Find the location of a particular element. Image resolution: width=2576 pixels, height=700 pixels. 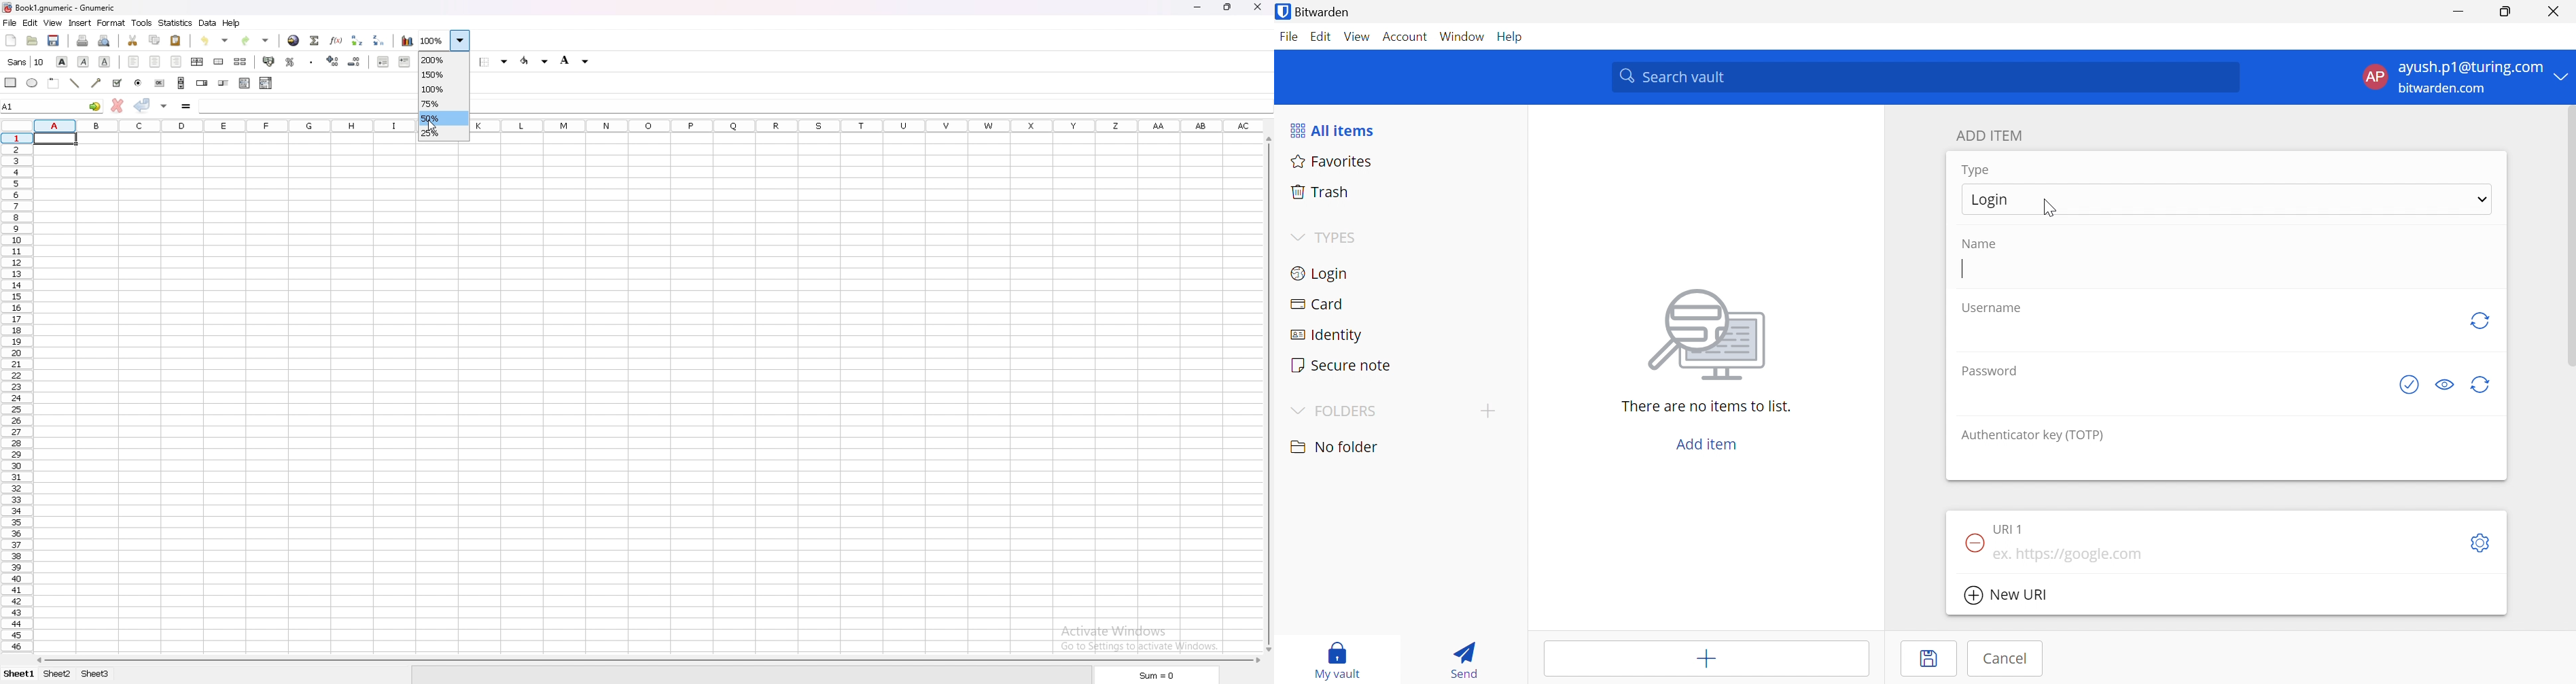

tickbox is located at coordinates (117, 83).